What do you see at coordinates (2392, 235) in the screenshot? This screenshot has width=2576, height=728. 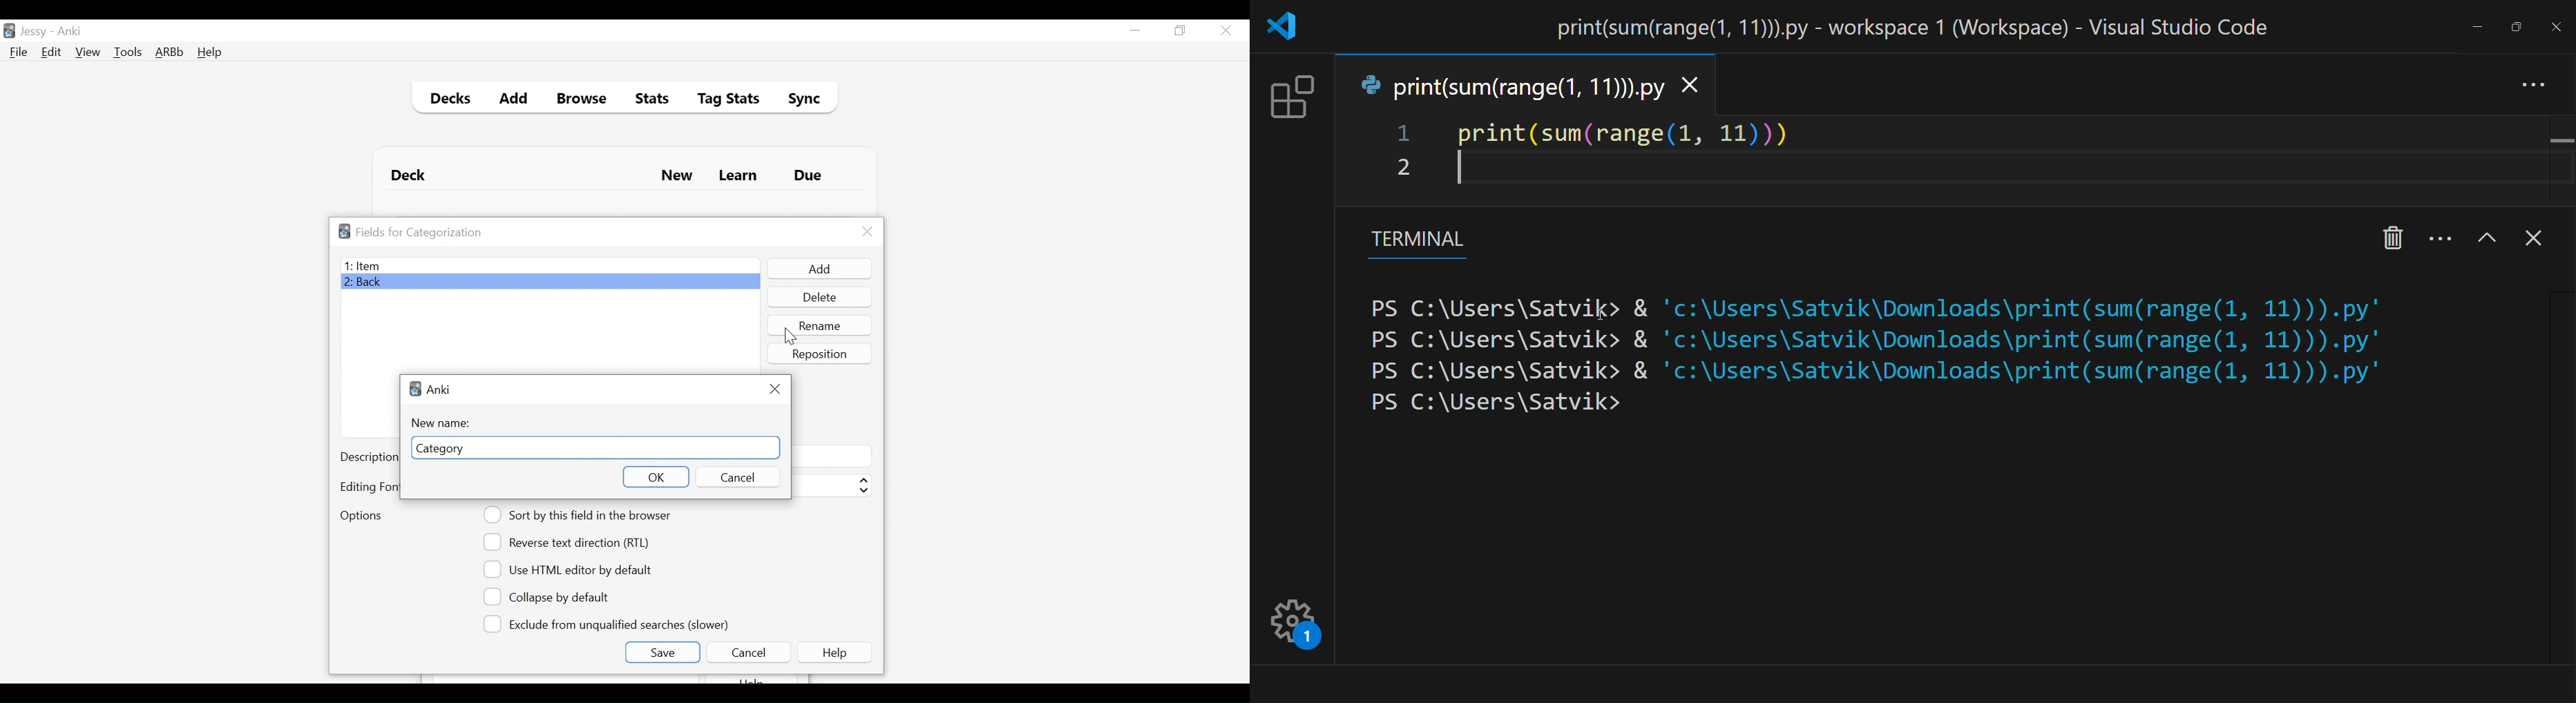 I see `kill` at bounding box center [2392, 235].